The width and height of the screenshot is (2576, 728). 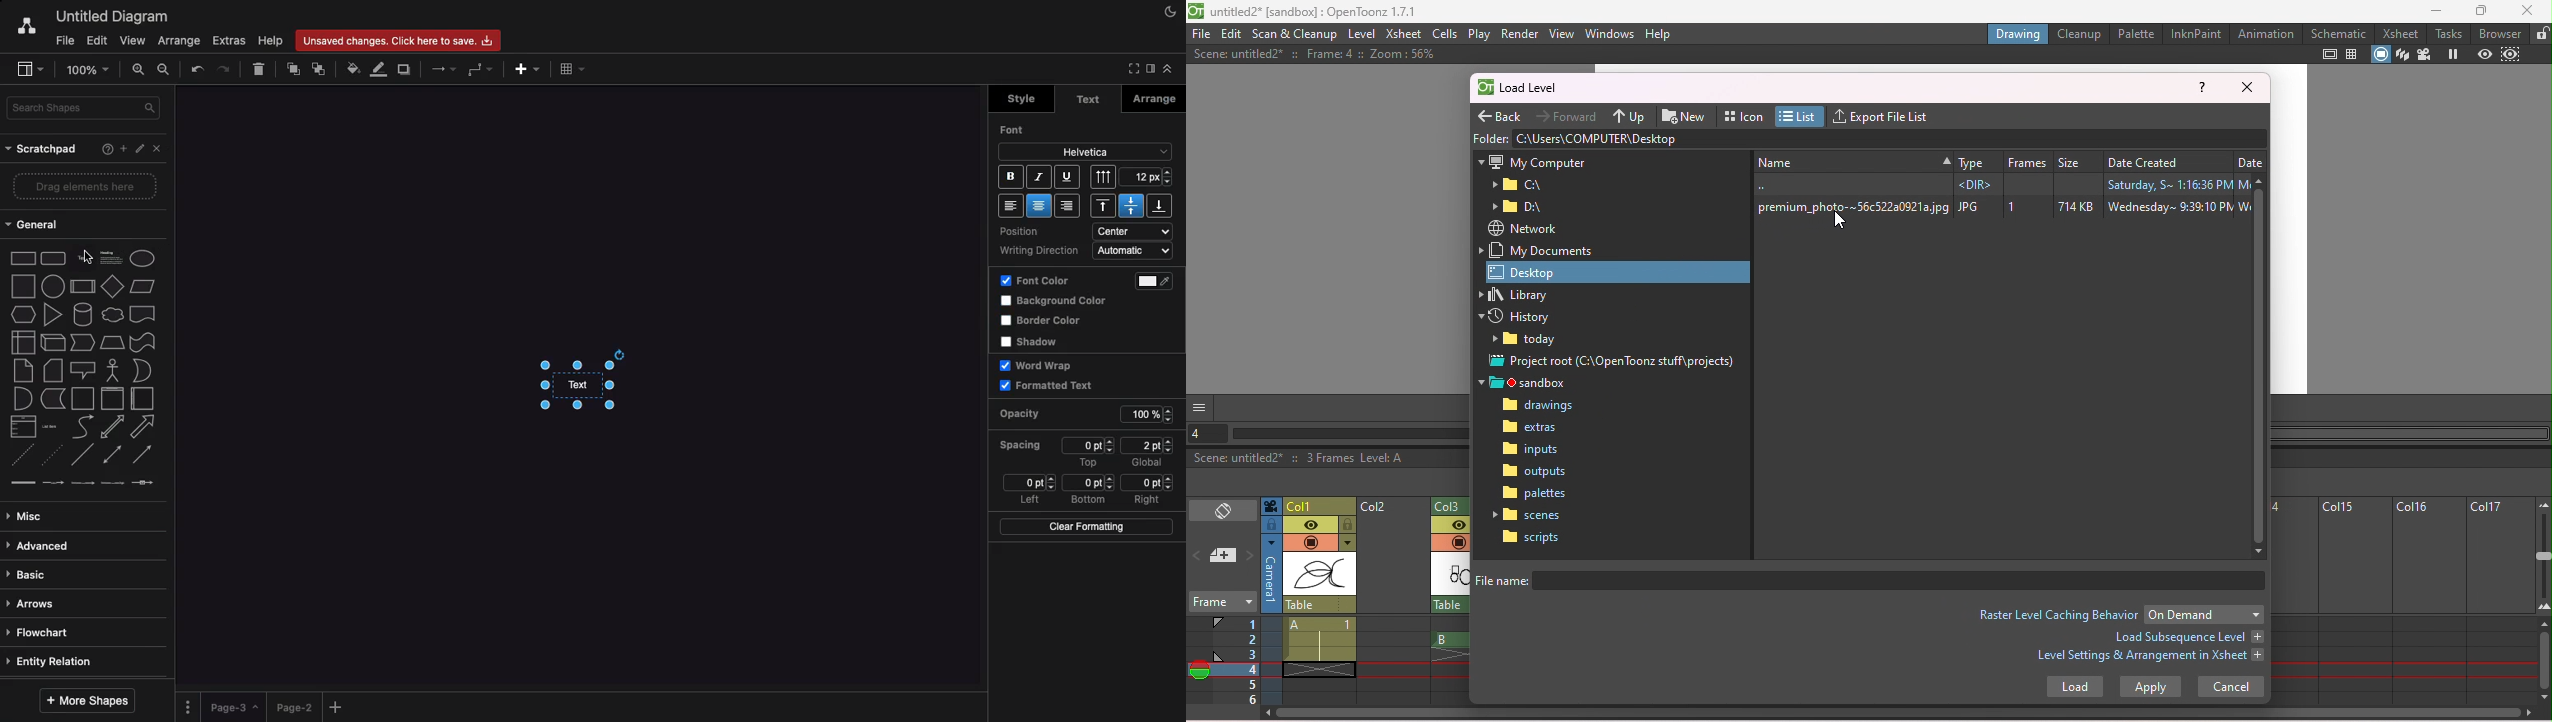 I want to click on Arrange, so click(x=176, y=41).